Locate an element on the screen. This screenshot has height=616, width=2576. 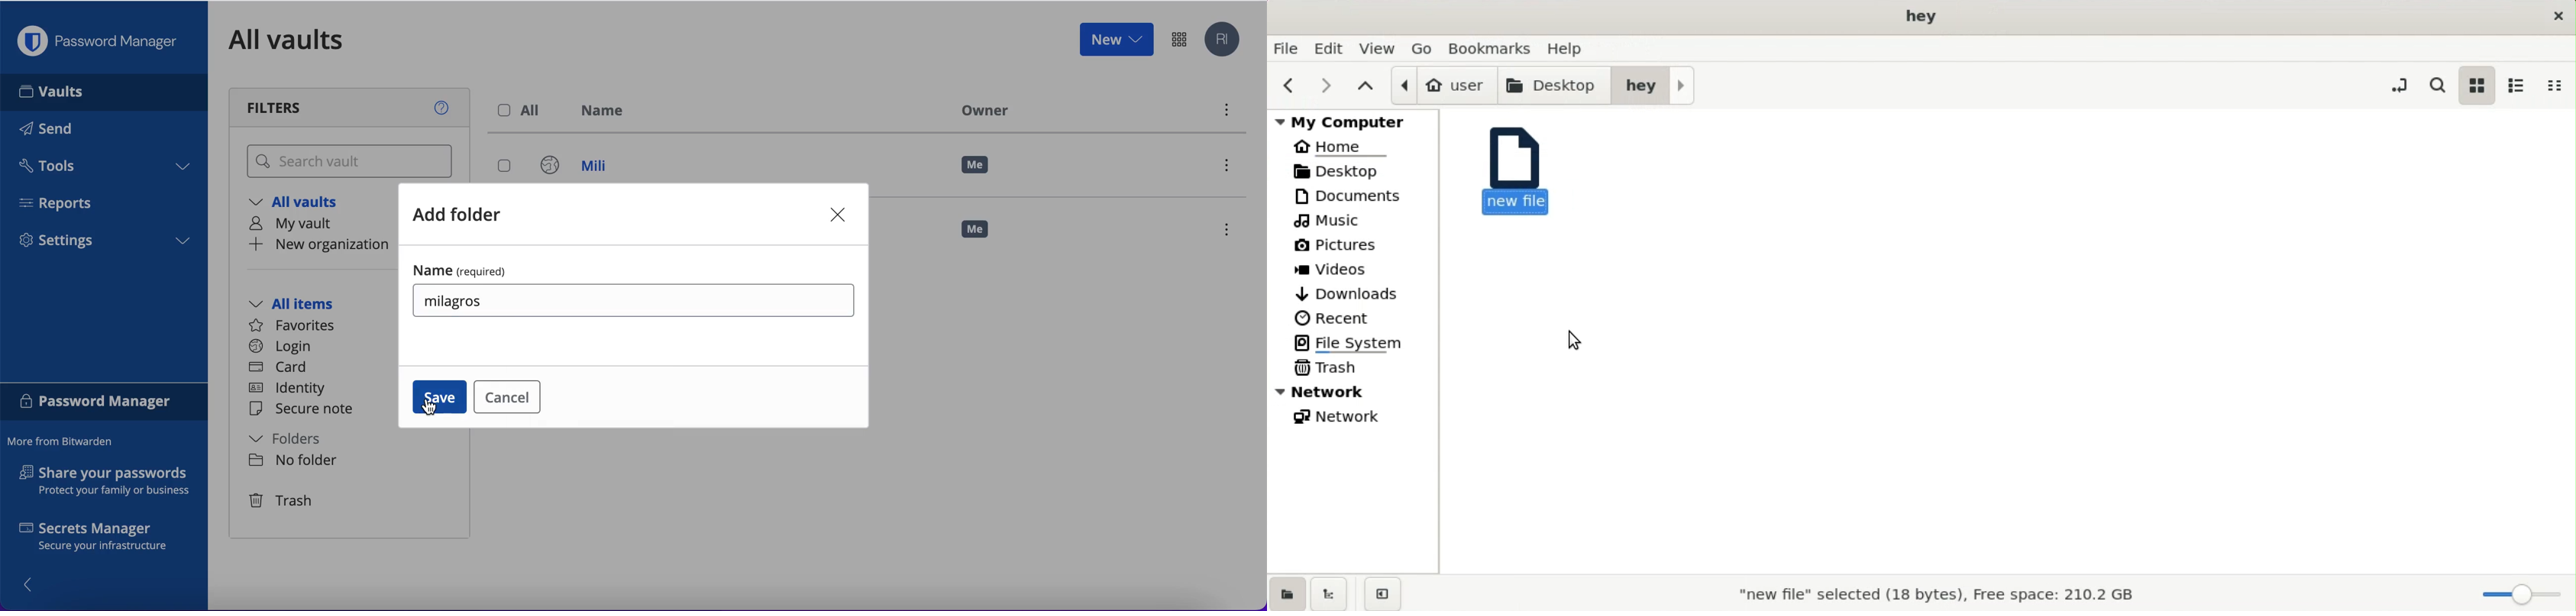
card is located at coordinates (280, 368).